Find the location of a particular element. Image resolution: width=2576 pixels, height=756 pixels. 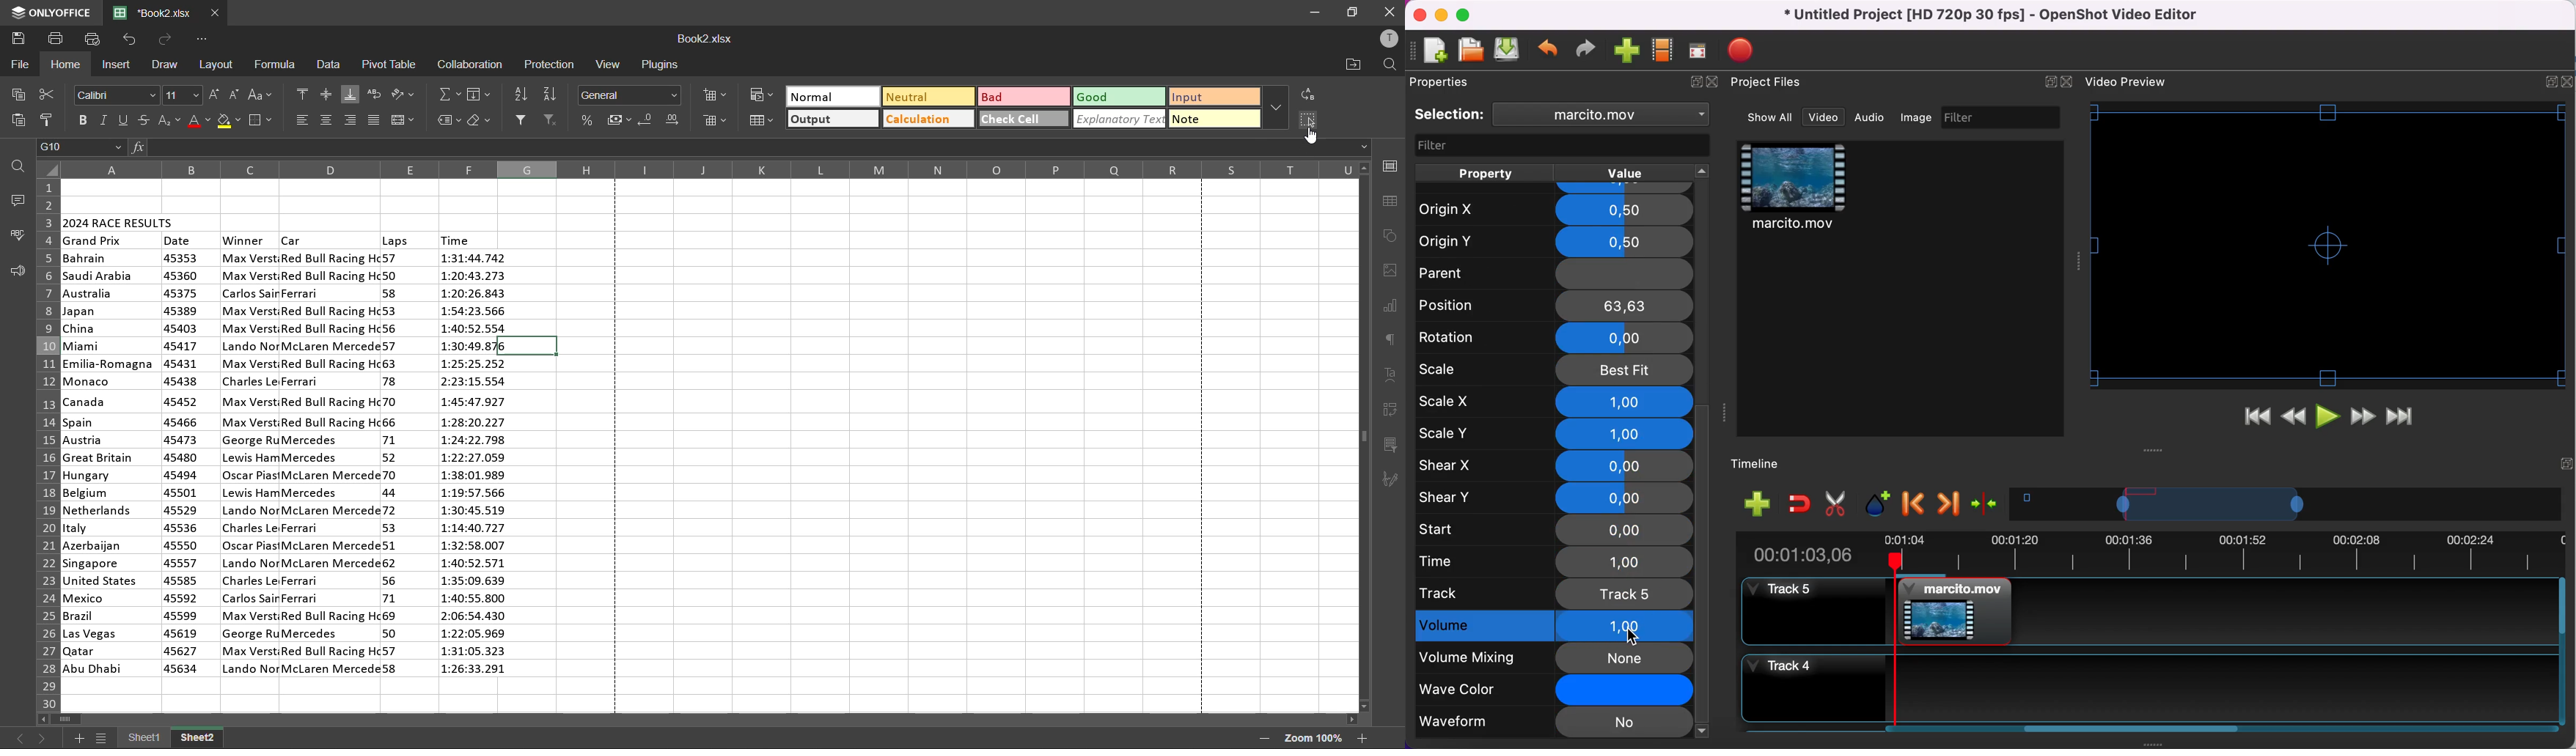

collaboration is located at coordinates (469, 64).